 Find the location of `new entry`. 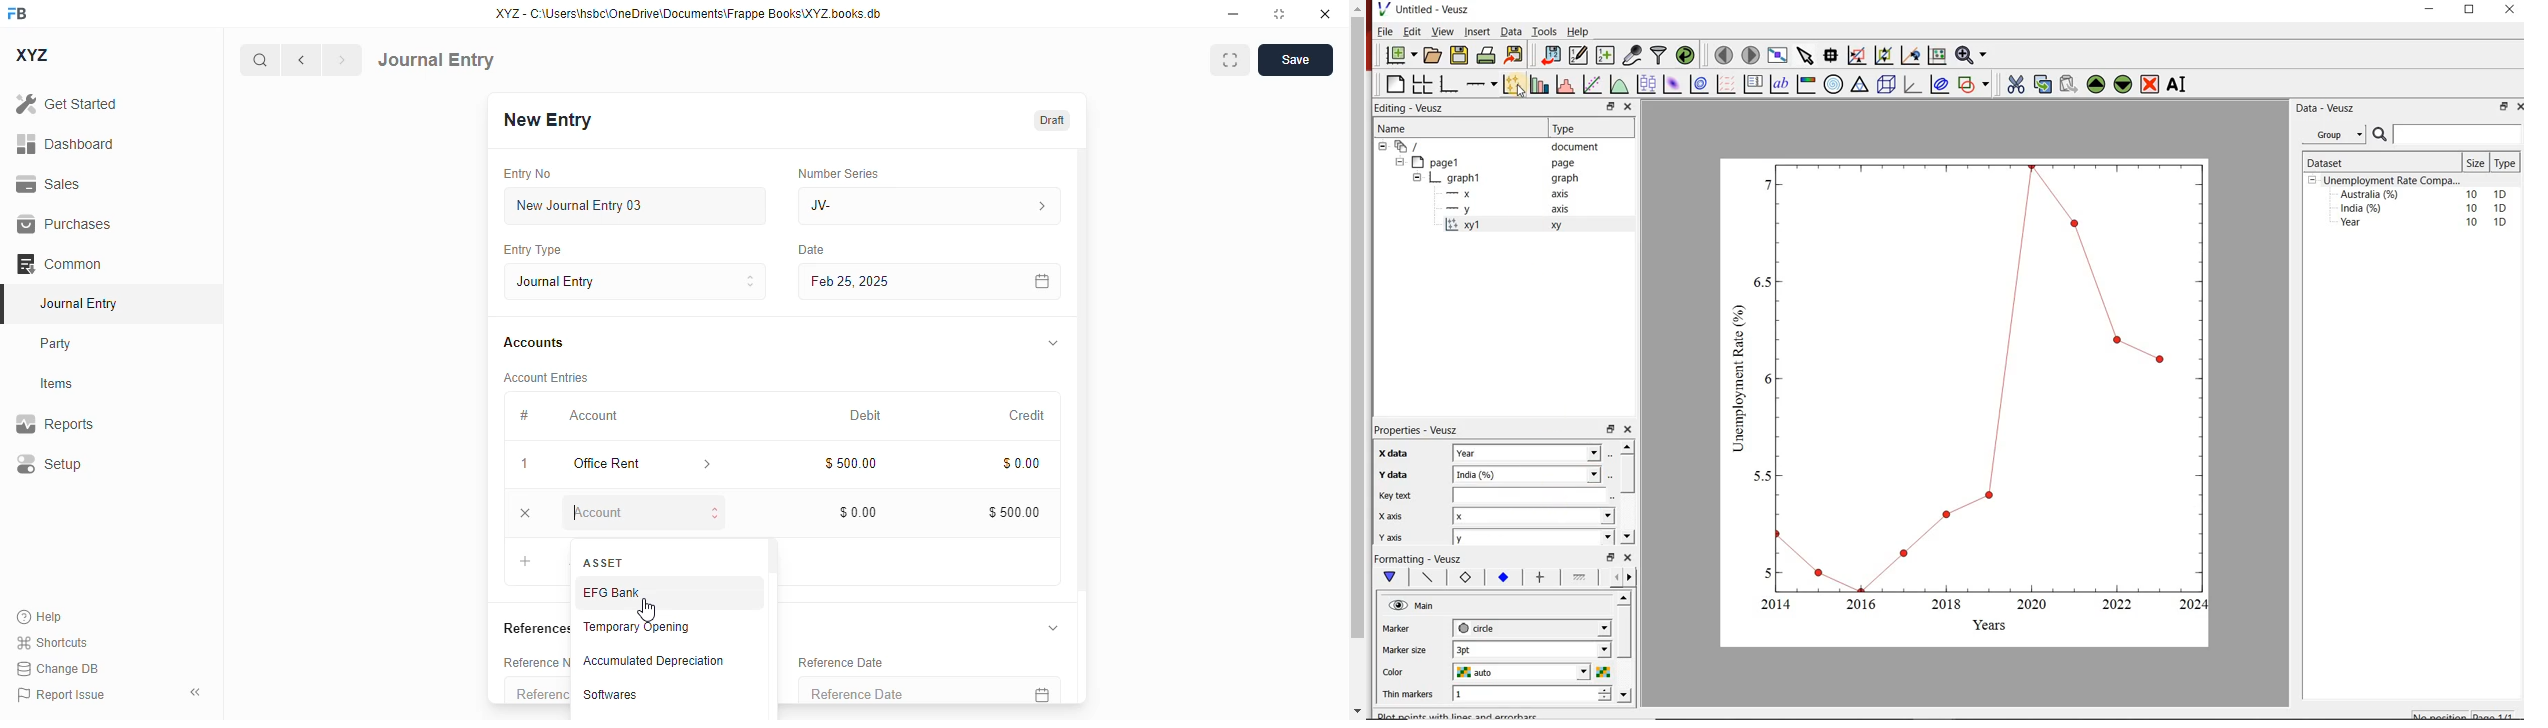

new entry is located at coordinates (546, 119).